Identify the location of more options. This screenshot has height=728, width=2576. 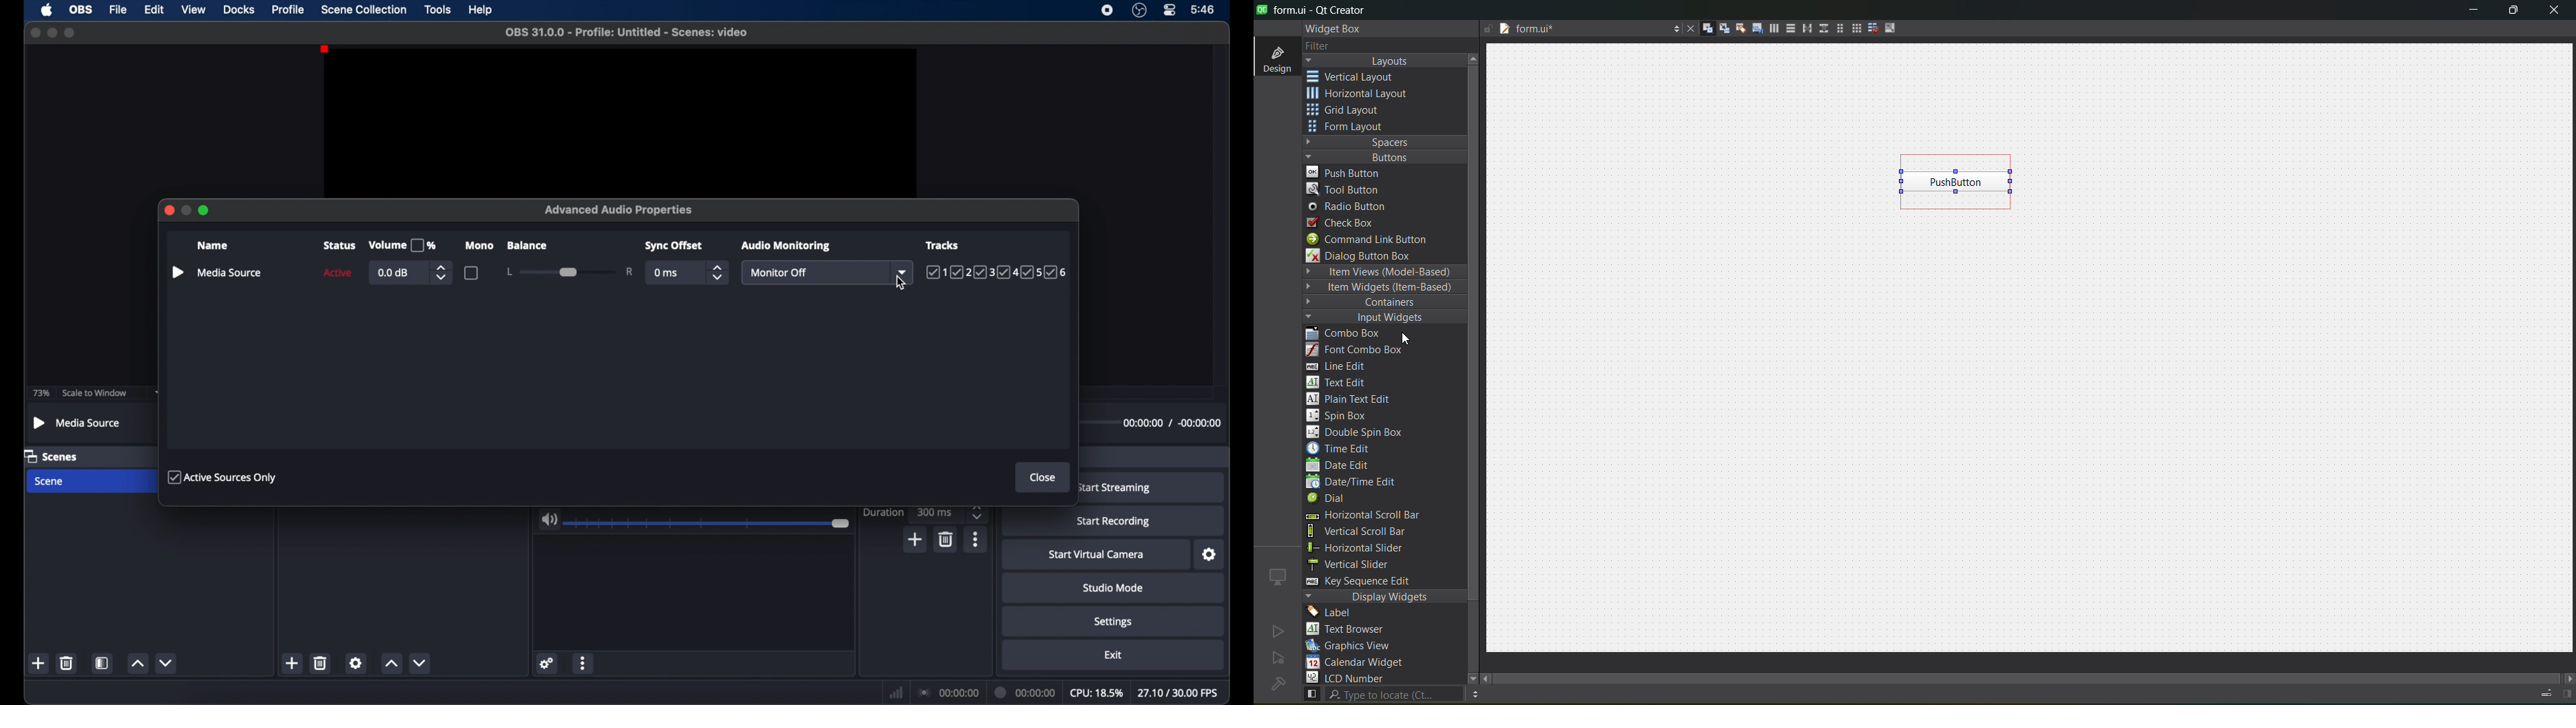
(976, 539).